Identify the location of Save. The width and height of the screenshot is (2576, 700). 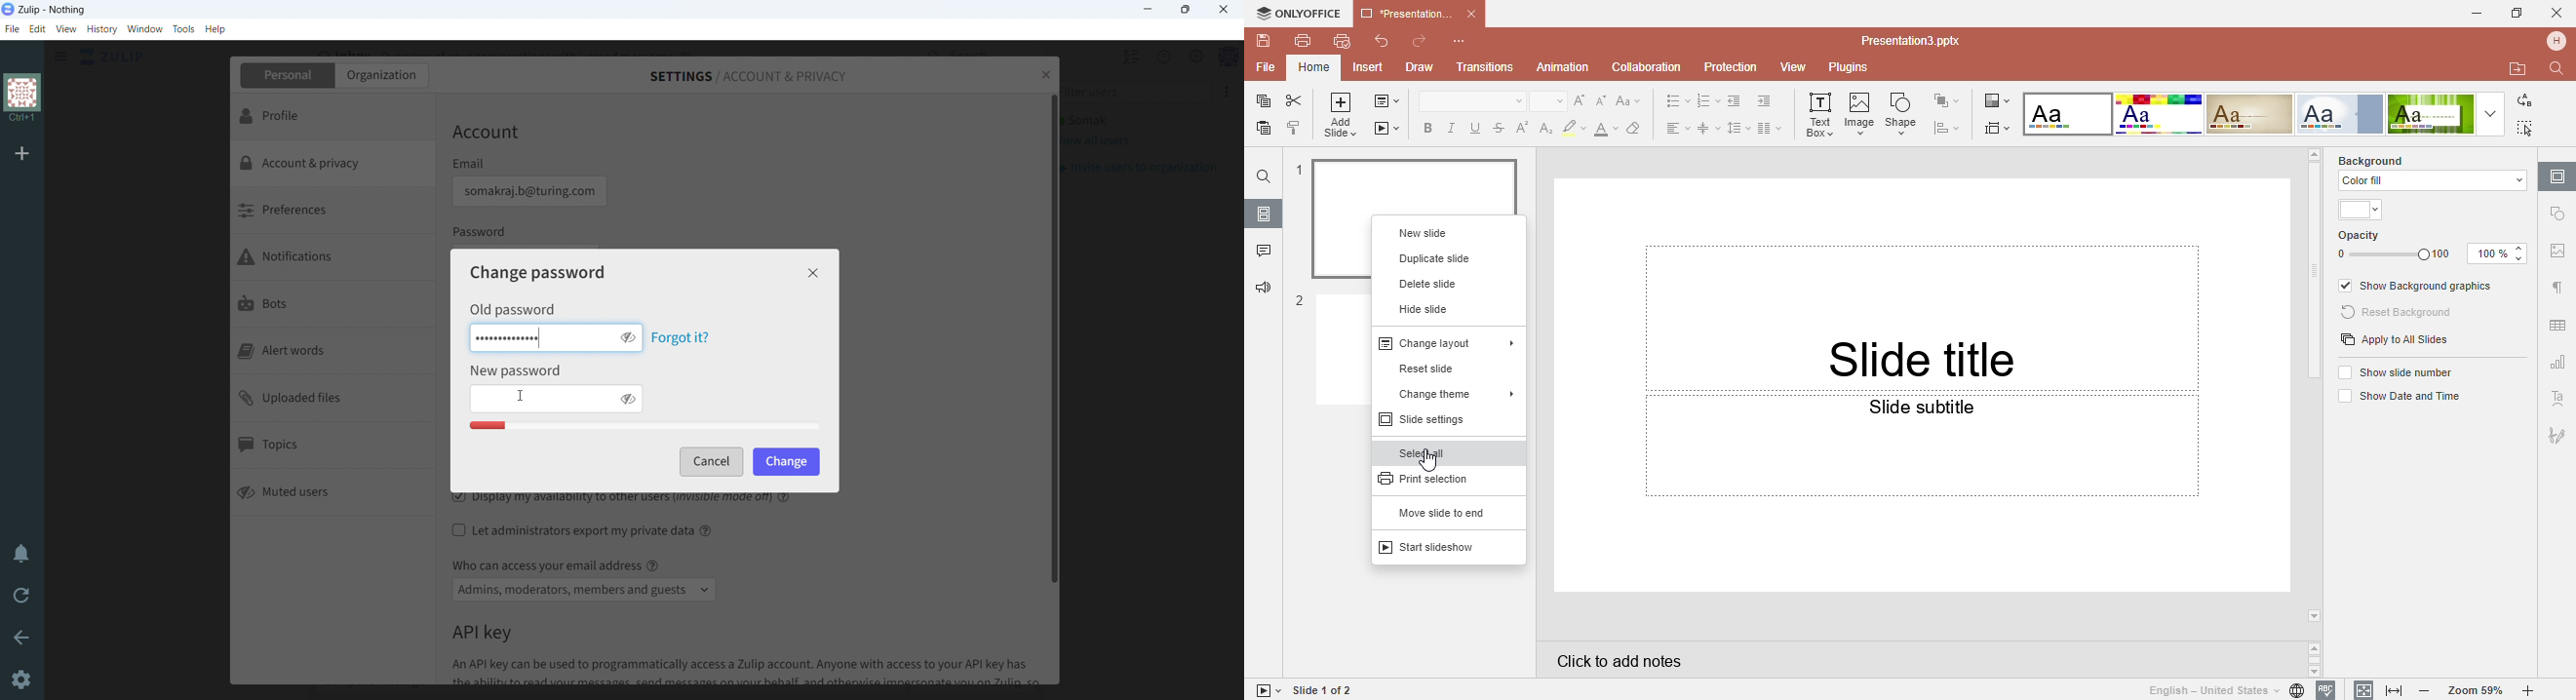
(1261, 41).